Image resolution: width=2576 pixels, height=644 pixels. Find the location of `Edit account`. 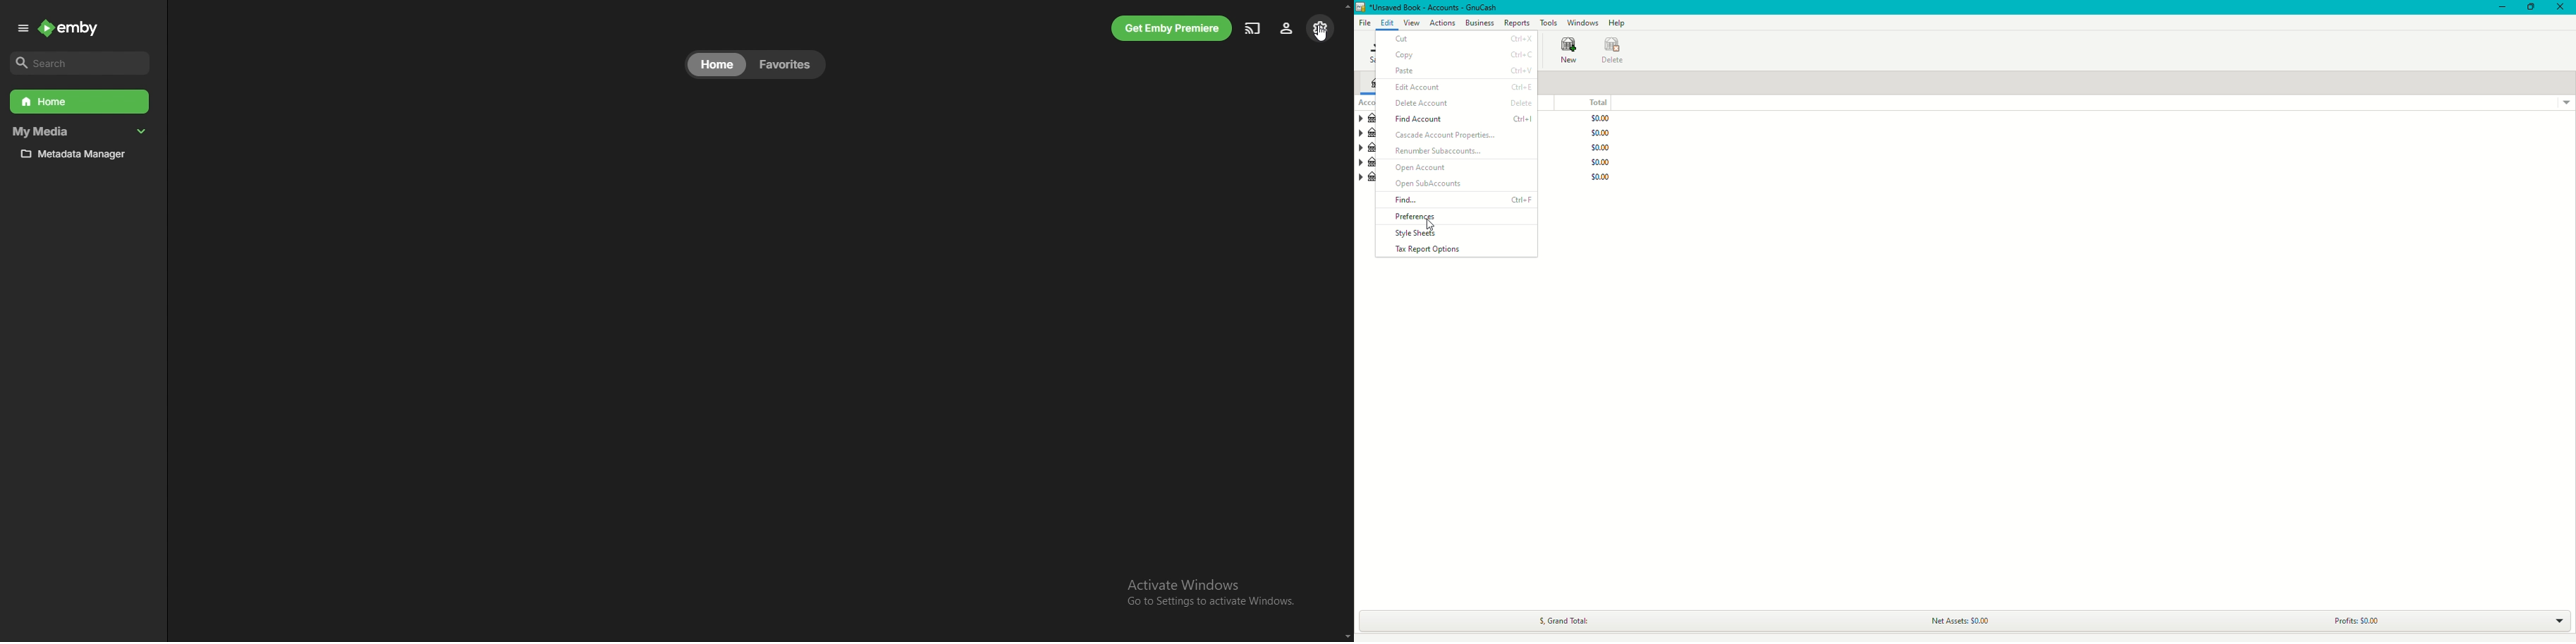

Edit account is located at coordinates (1458, 87).